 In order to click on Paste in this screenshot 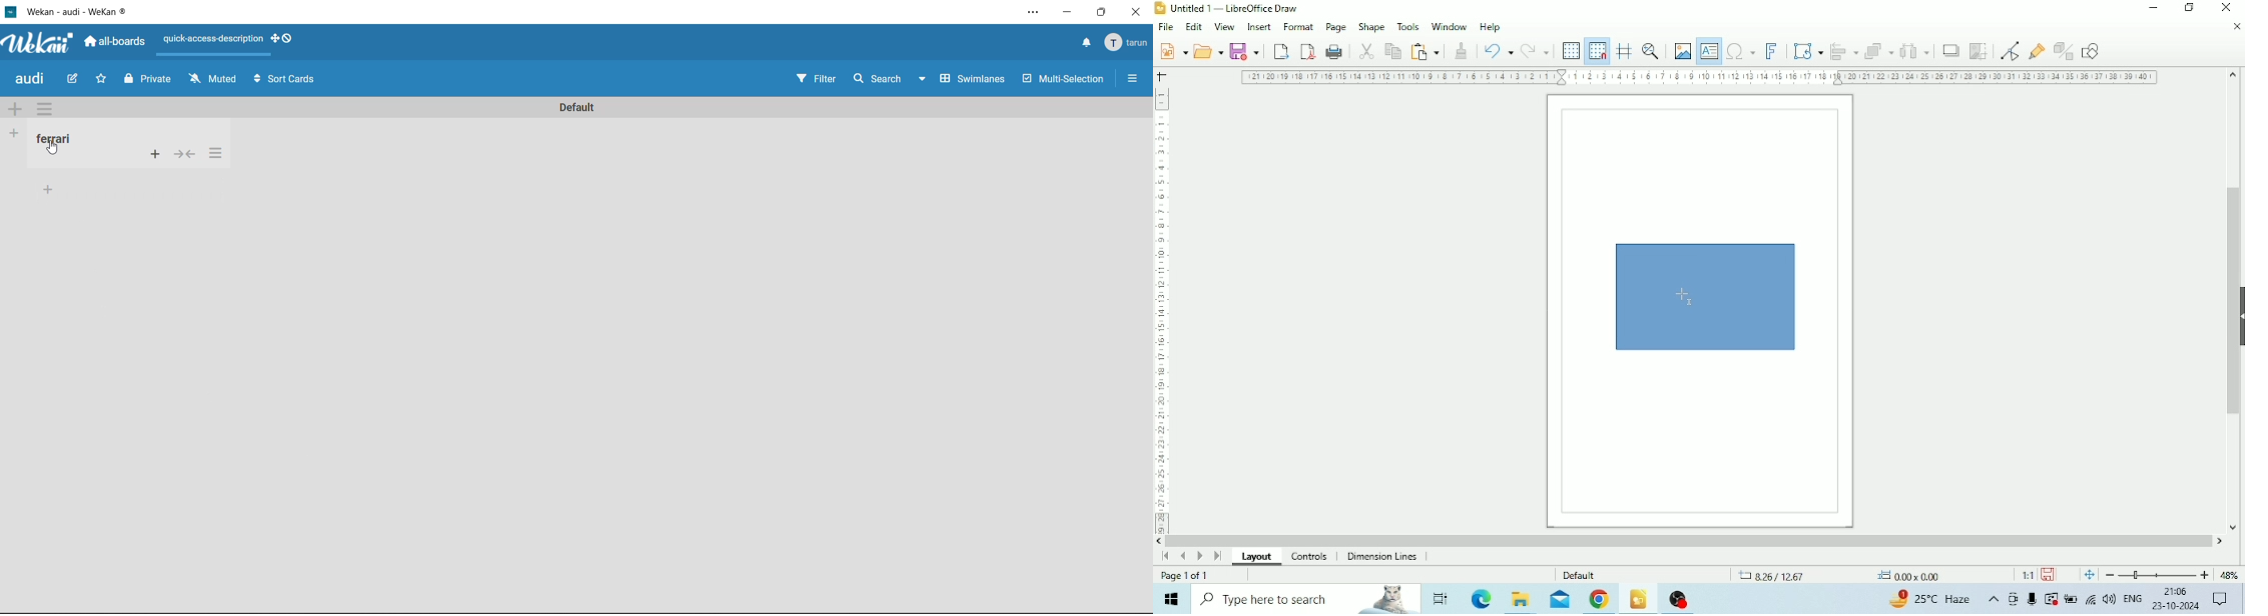, I will do `click(1425, 52)`.